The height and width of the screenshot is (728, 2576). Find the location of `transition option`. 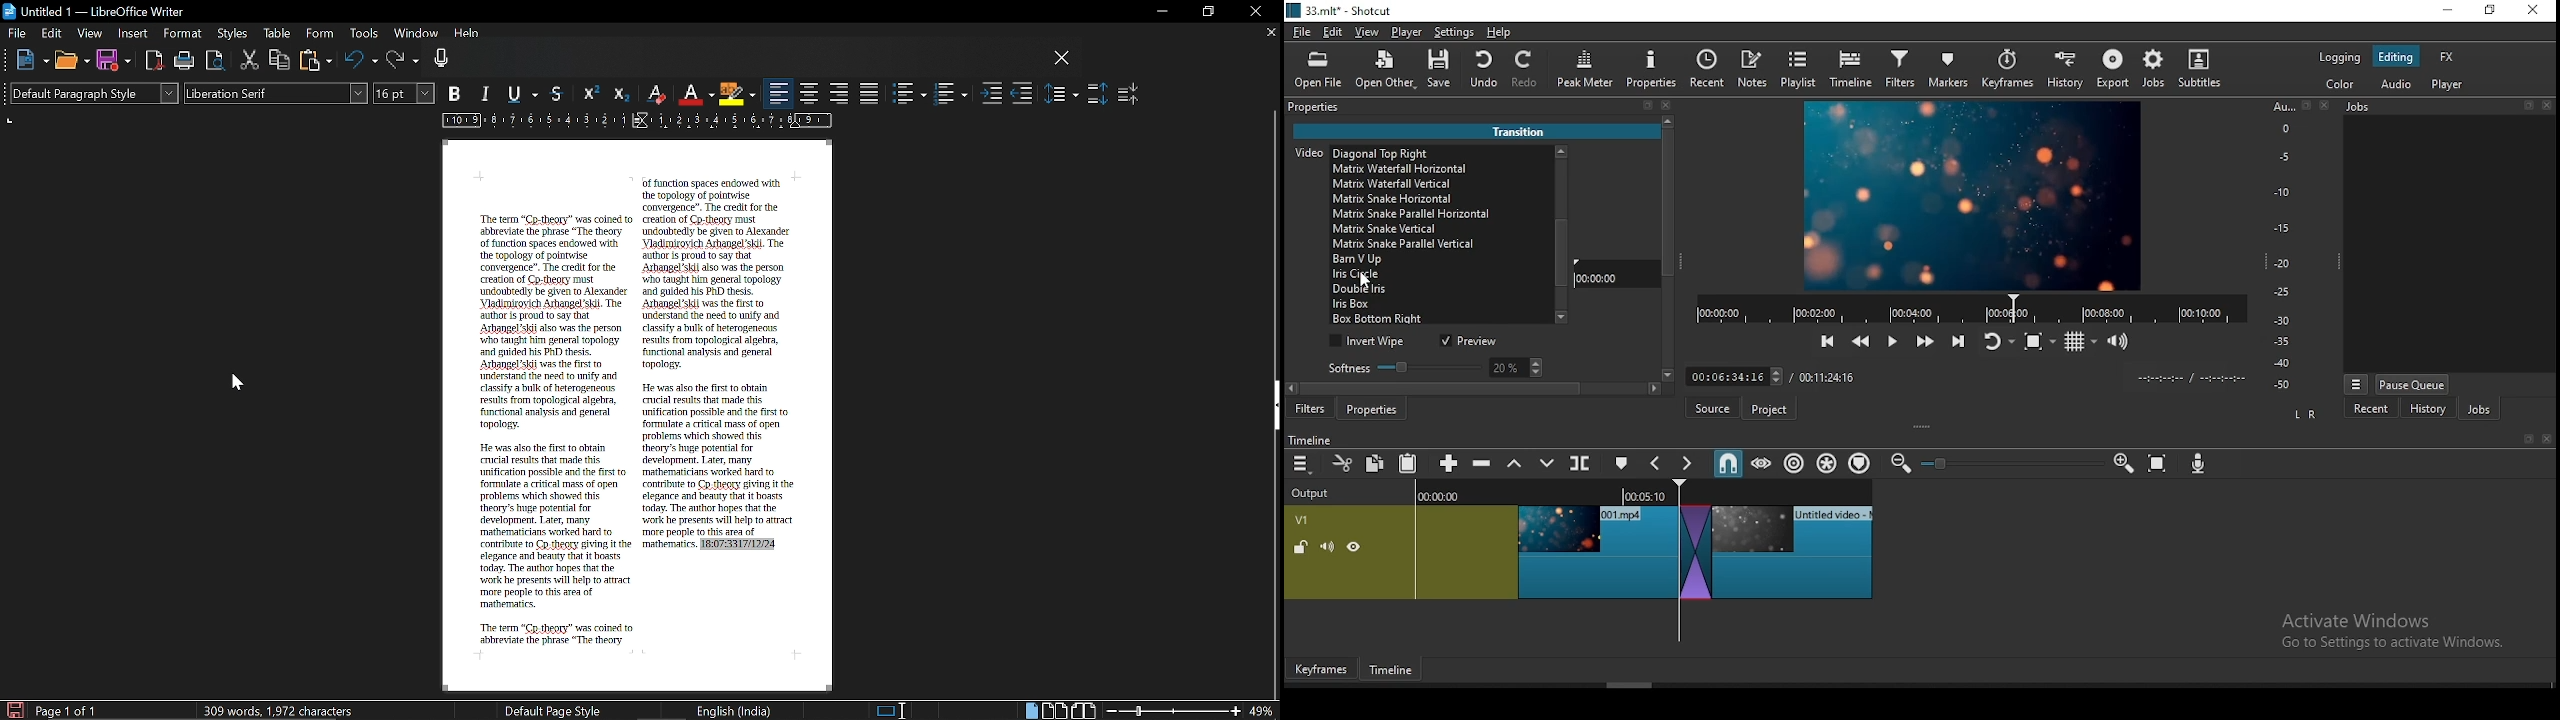

transition option is located at coordinates (1439, 214).